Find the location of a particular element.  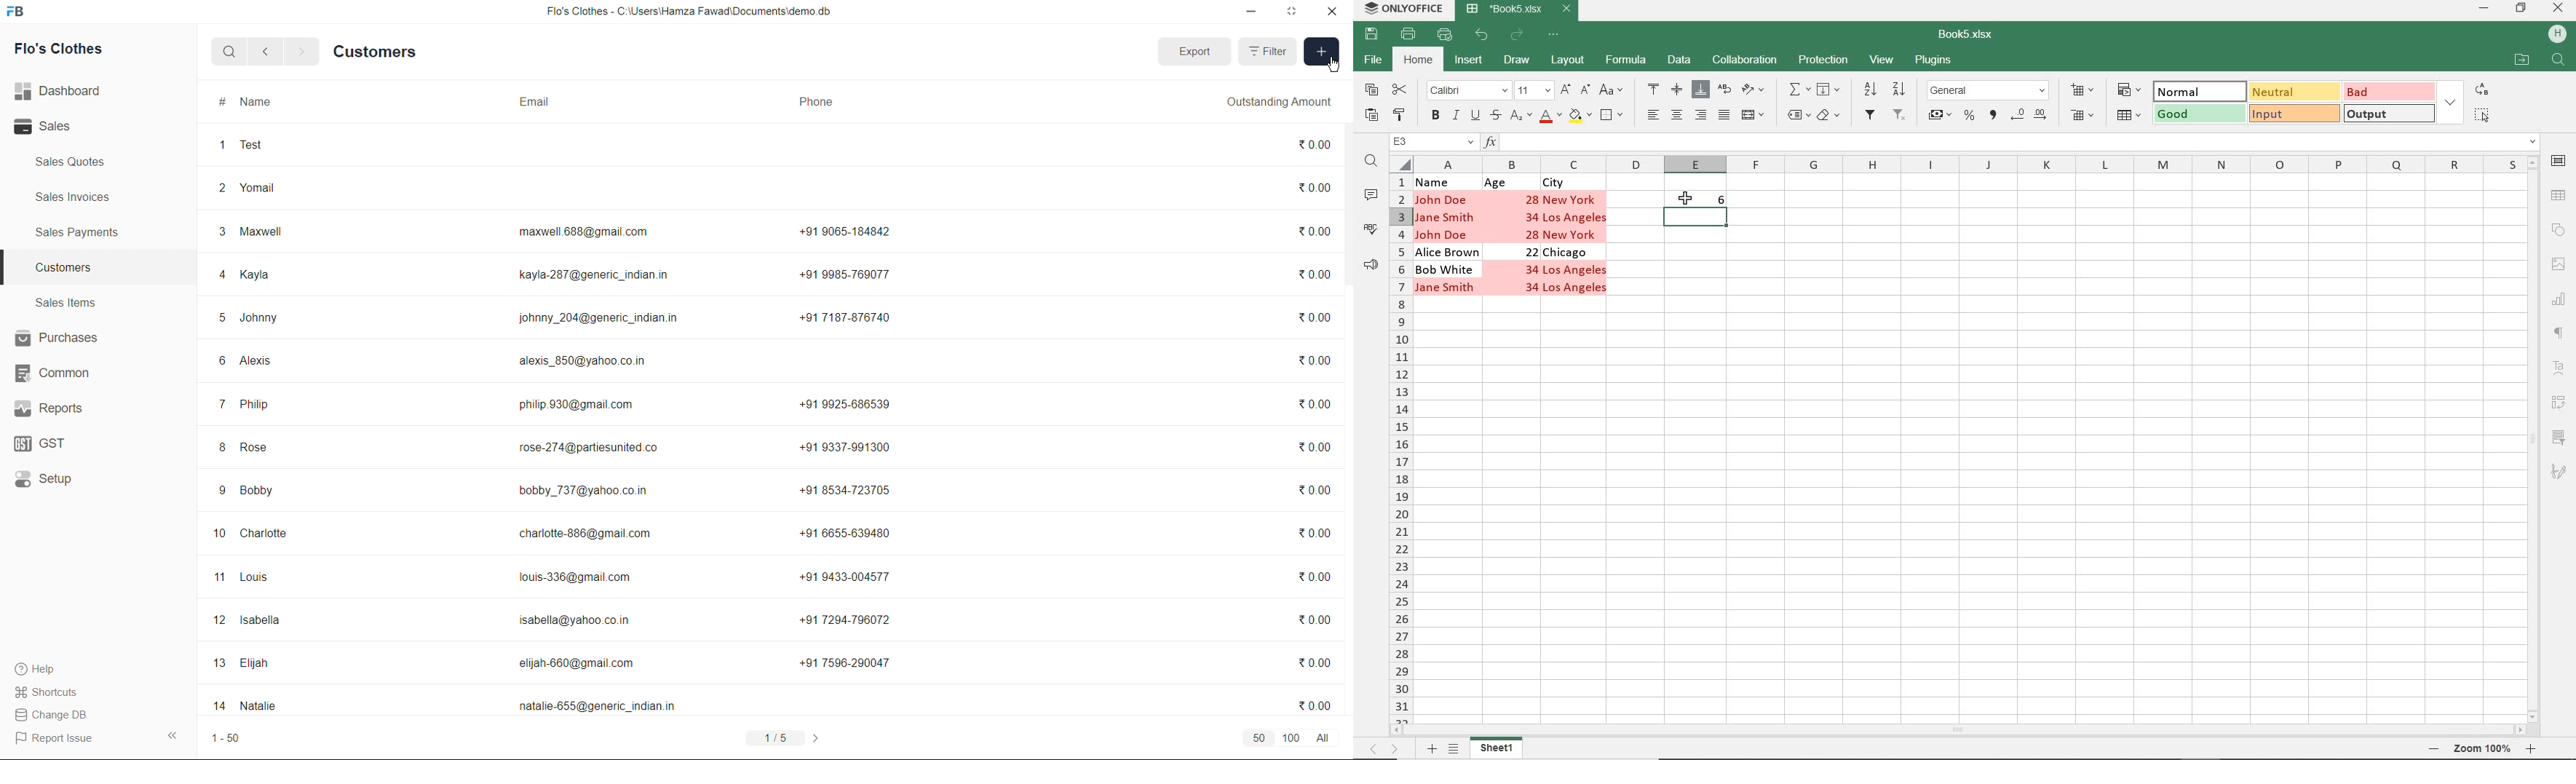

4 is located at coordinates (221, 275).